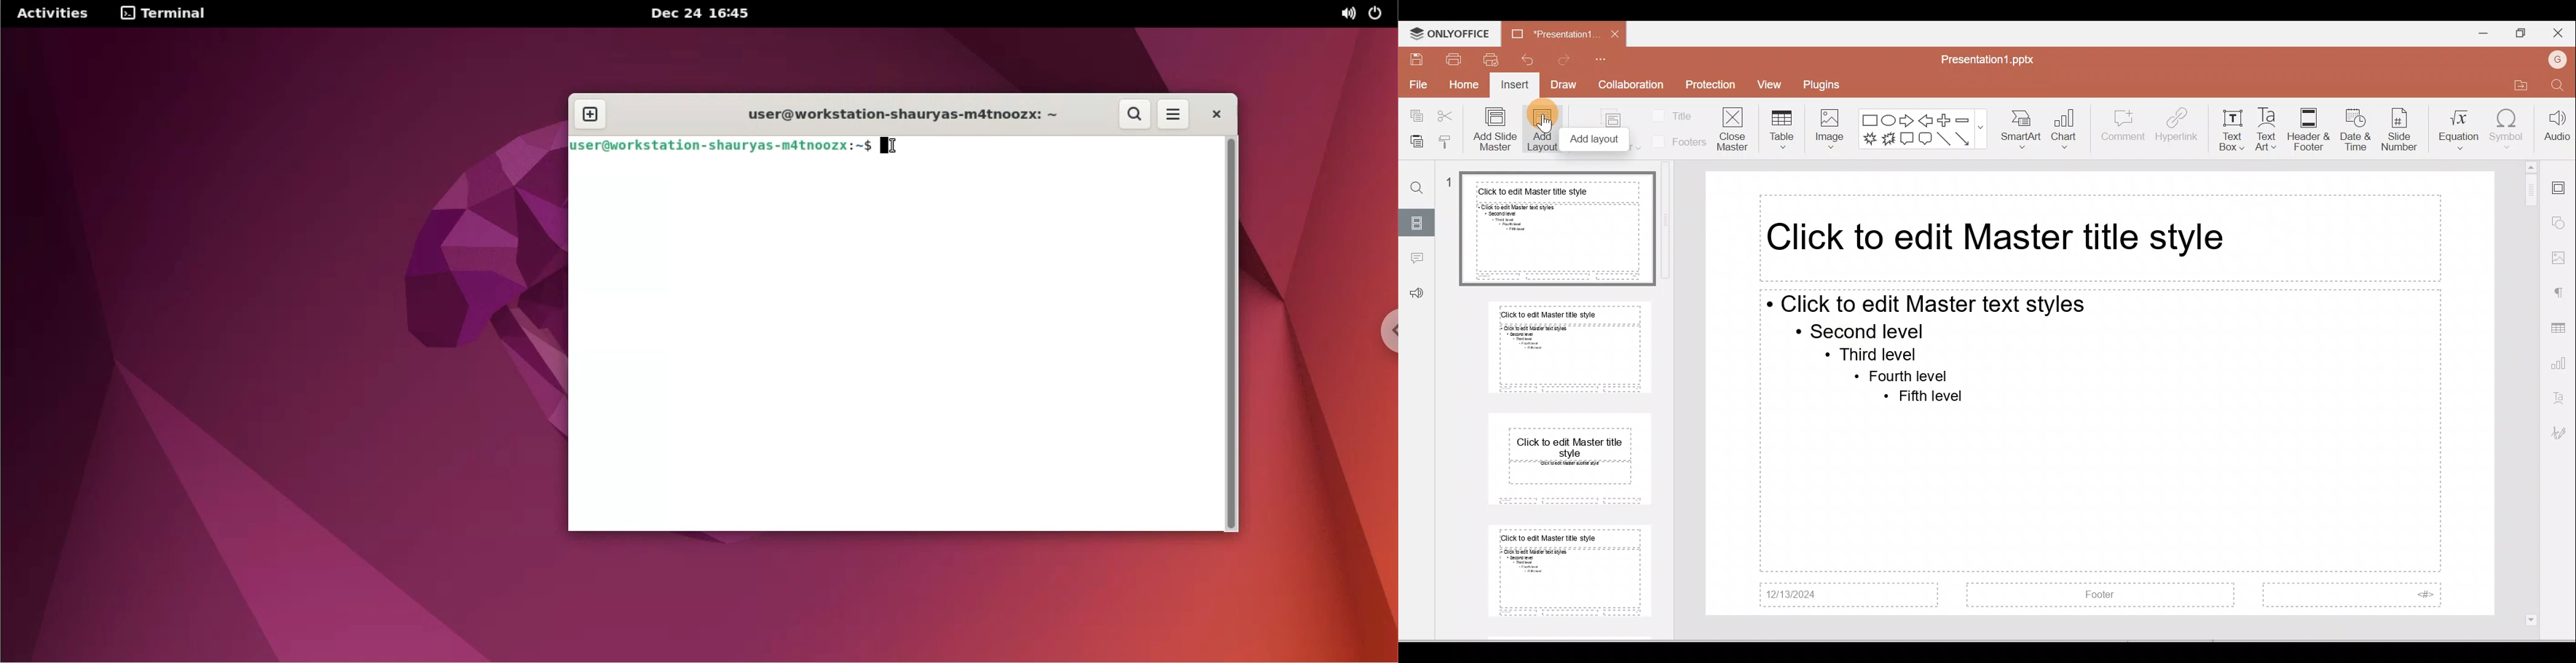  Describe the element at coordinates (1417, 86) in the screenshot. I see `File` at that location.